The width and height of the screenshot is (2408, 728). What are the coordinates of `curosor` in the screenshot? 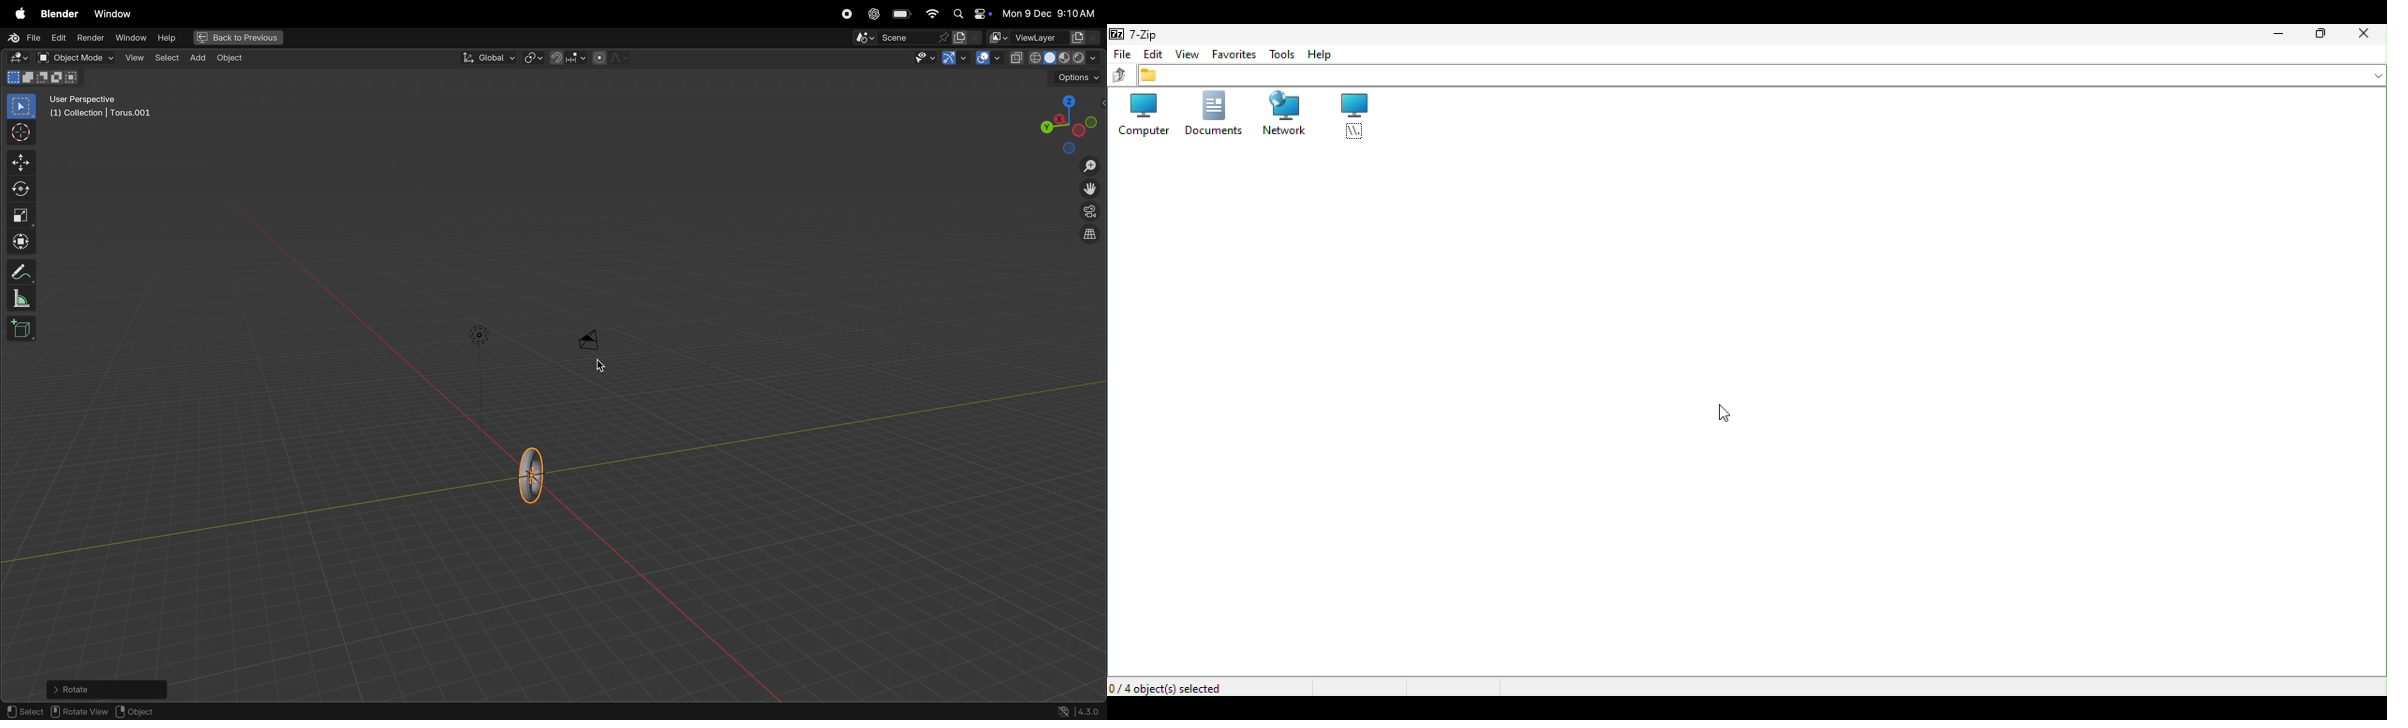 It's located at (24, 132).